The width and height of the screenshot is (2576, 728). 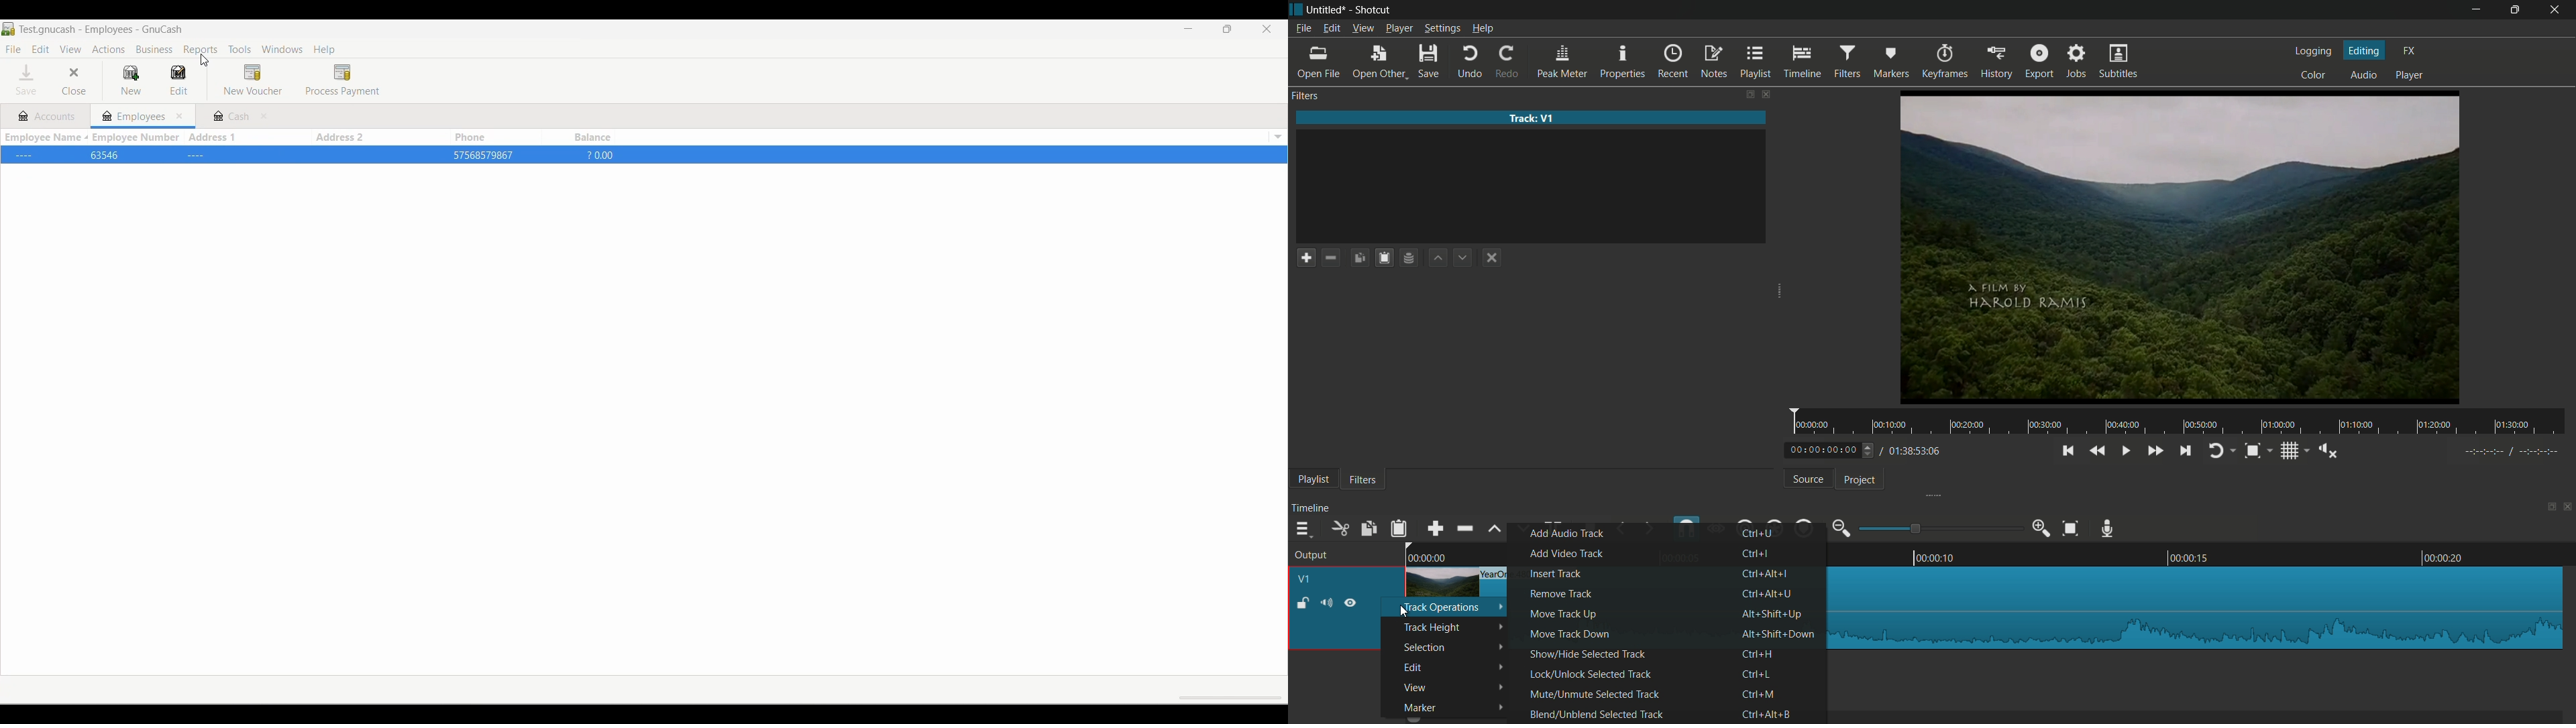 What do you see at coordinates (1564, 553) in the screenshot?
I see `add video track` at bounding box center [1564, 553].